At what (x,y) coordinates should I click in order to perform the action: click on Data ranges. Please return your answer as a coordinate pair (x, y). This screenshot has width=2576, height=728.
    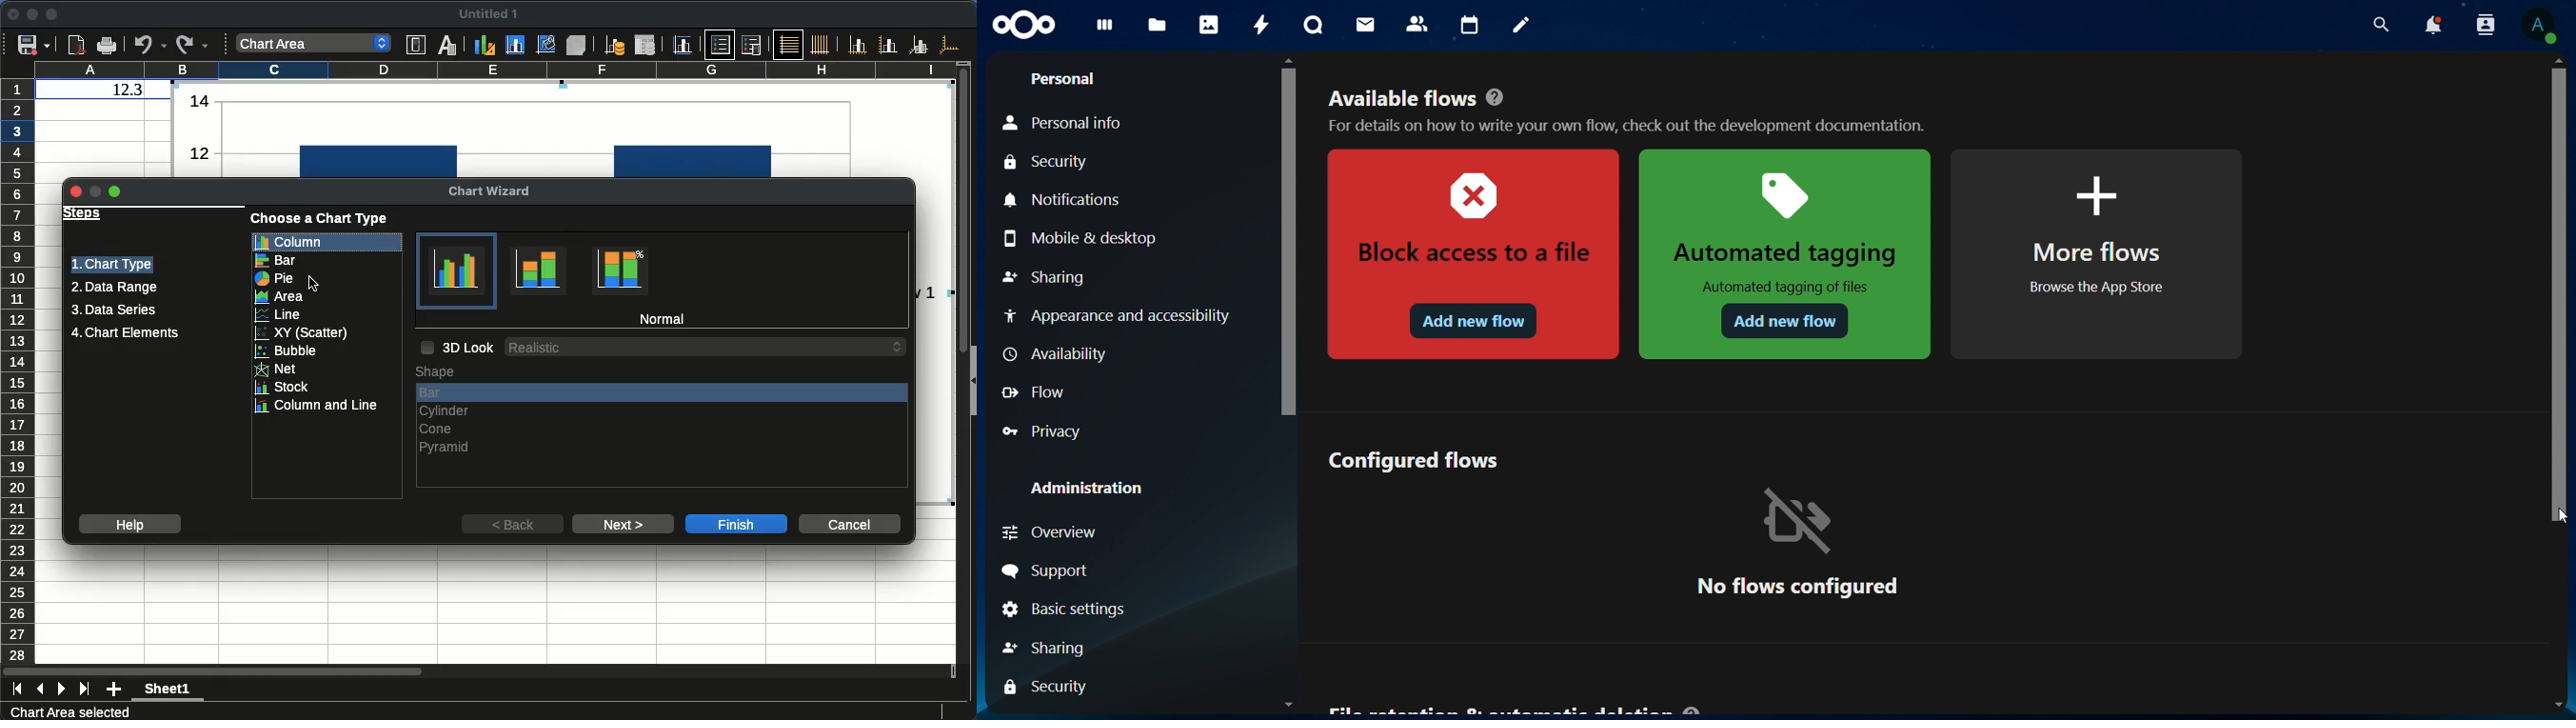
    Looking at the image, I should click on (614, 45).